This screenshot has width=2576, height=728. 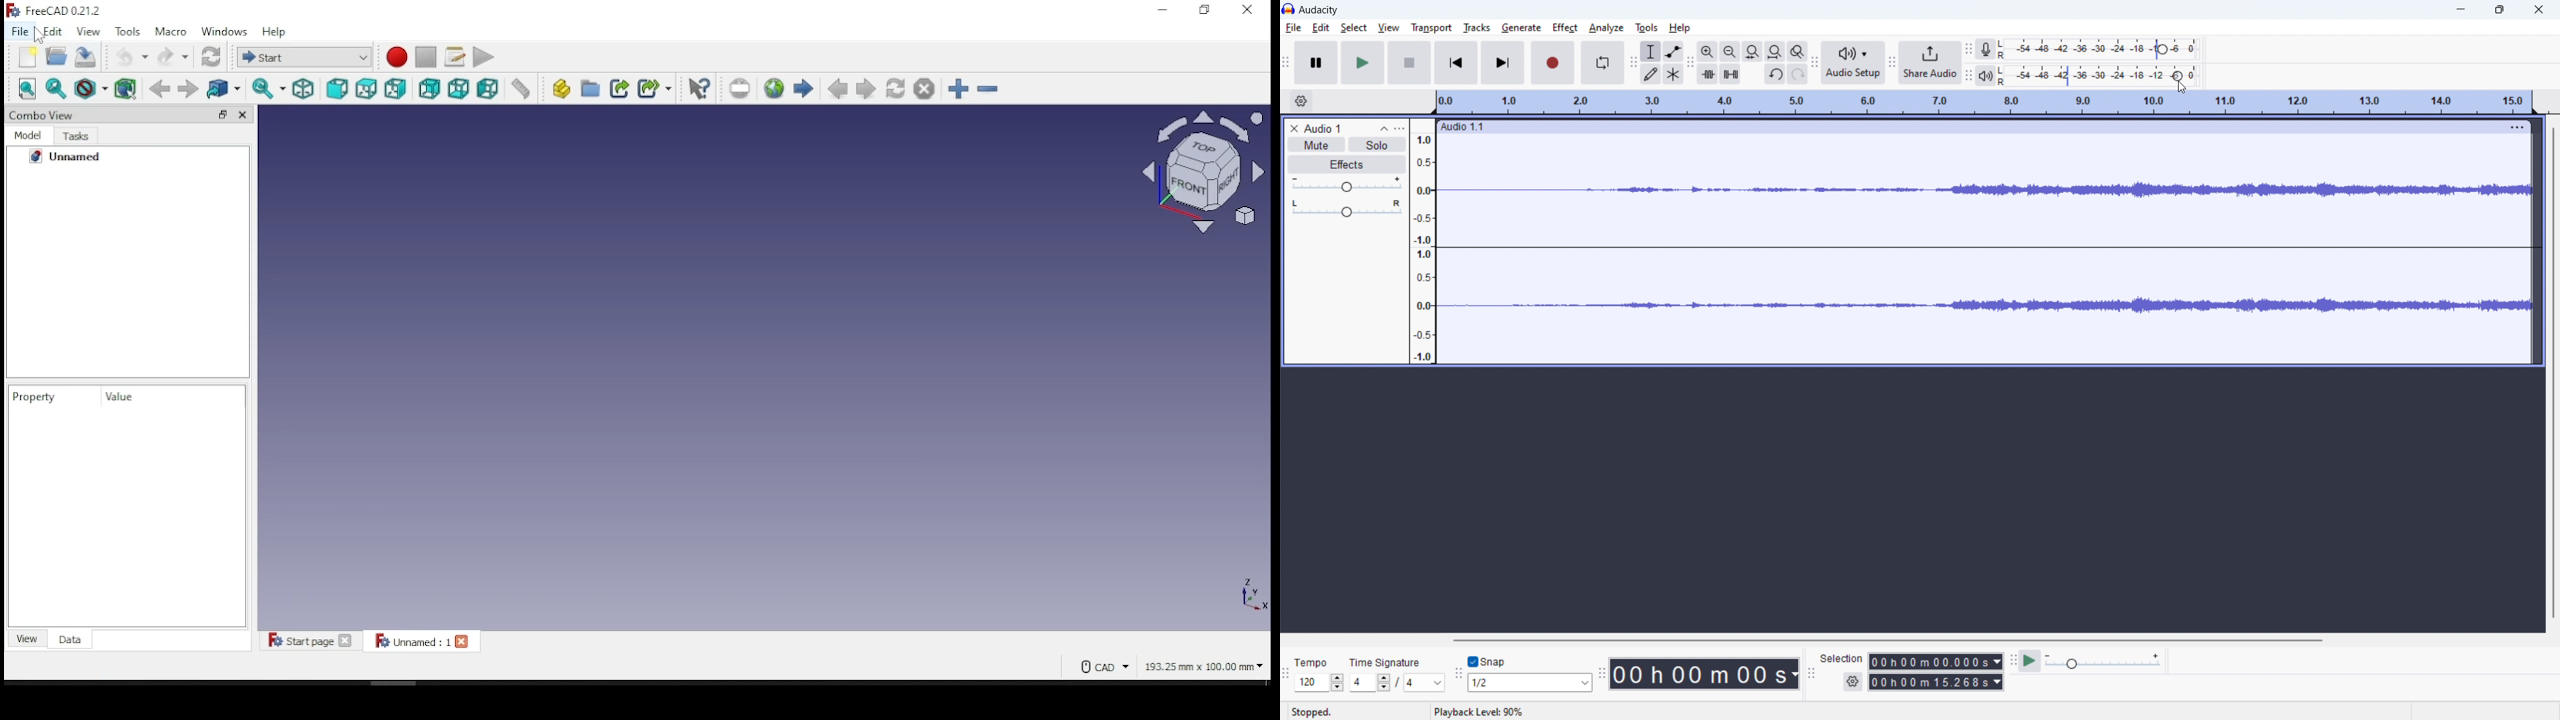 I want to click on share audio toolbar, so click(x=1891, y=60).